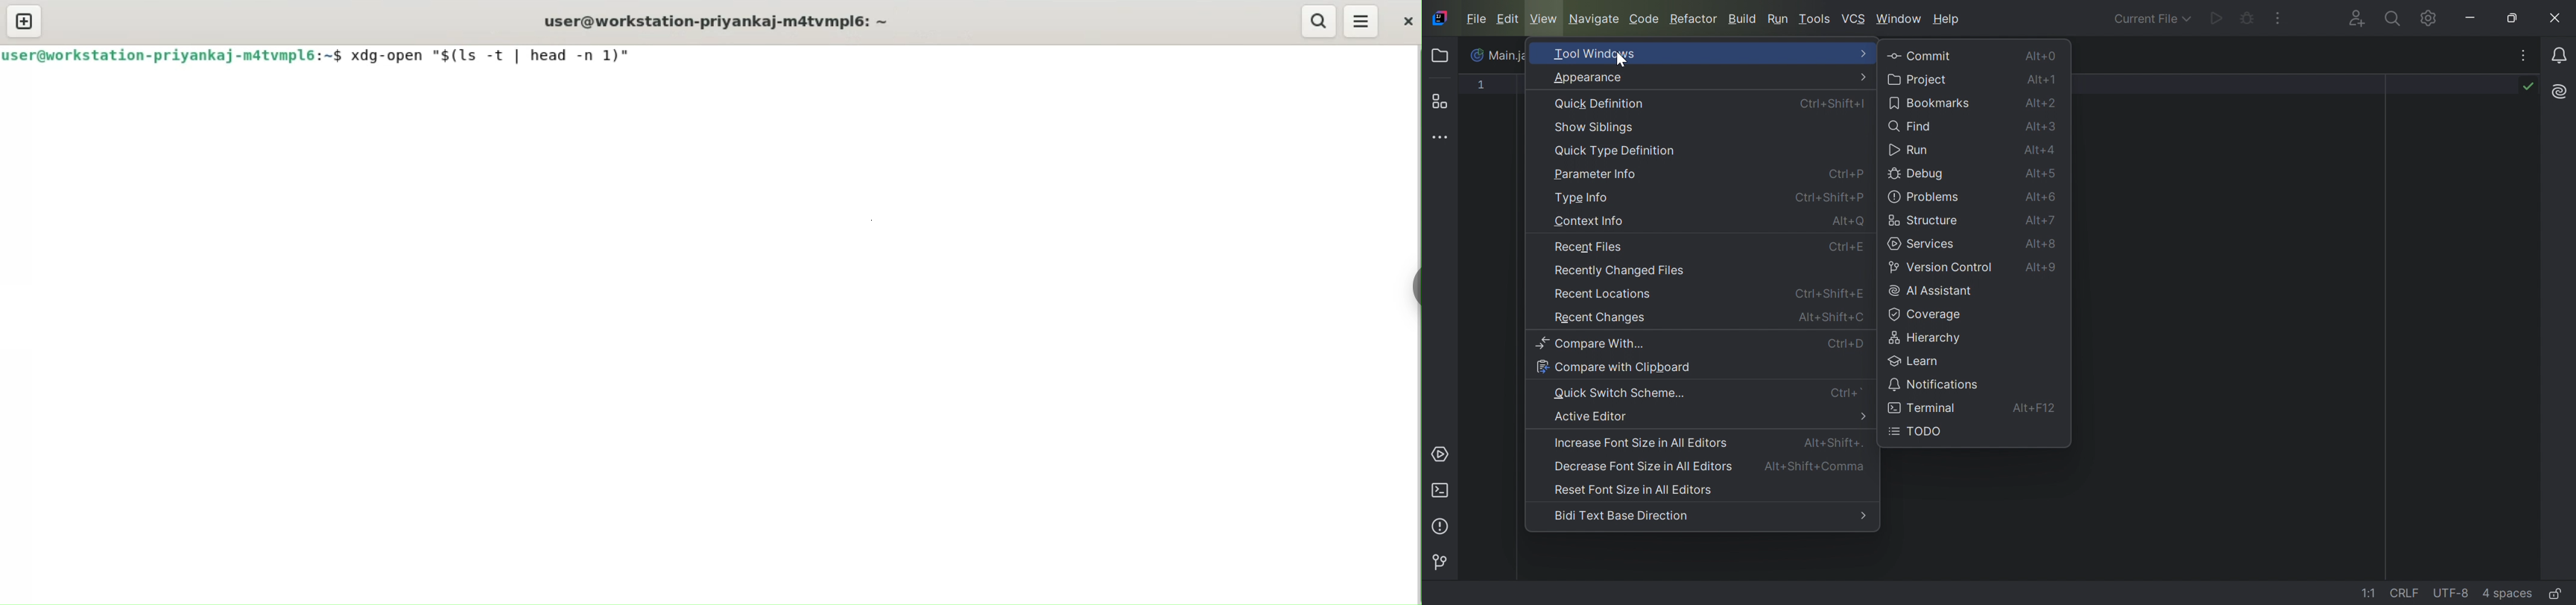  What do you see at coordinates (2412, 18) in the screenshot?
I see `Updates available. IDE and Project Settings.` at bounding box center [2412, 18].